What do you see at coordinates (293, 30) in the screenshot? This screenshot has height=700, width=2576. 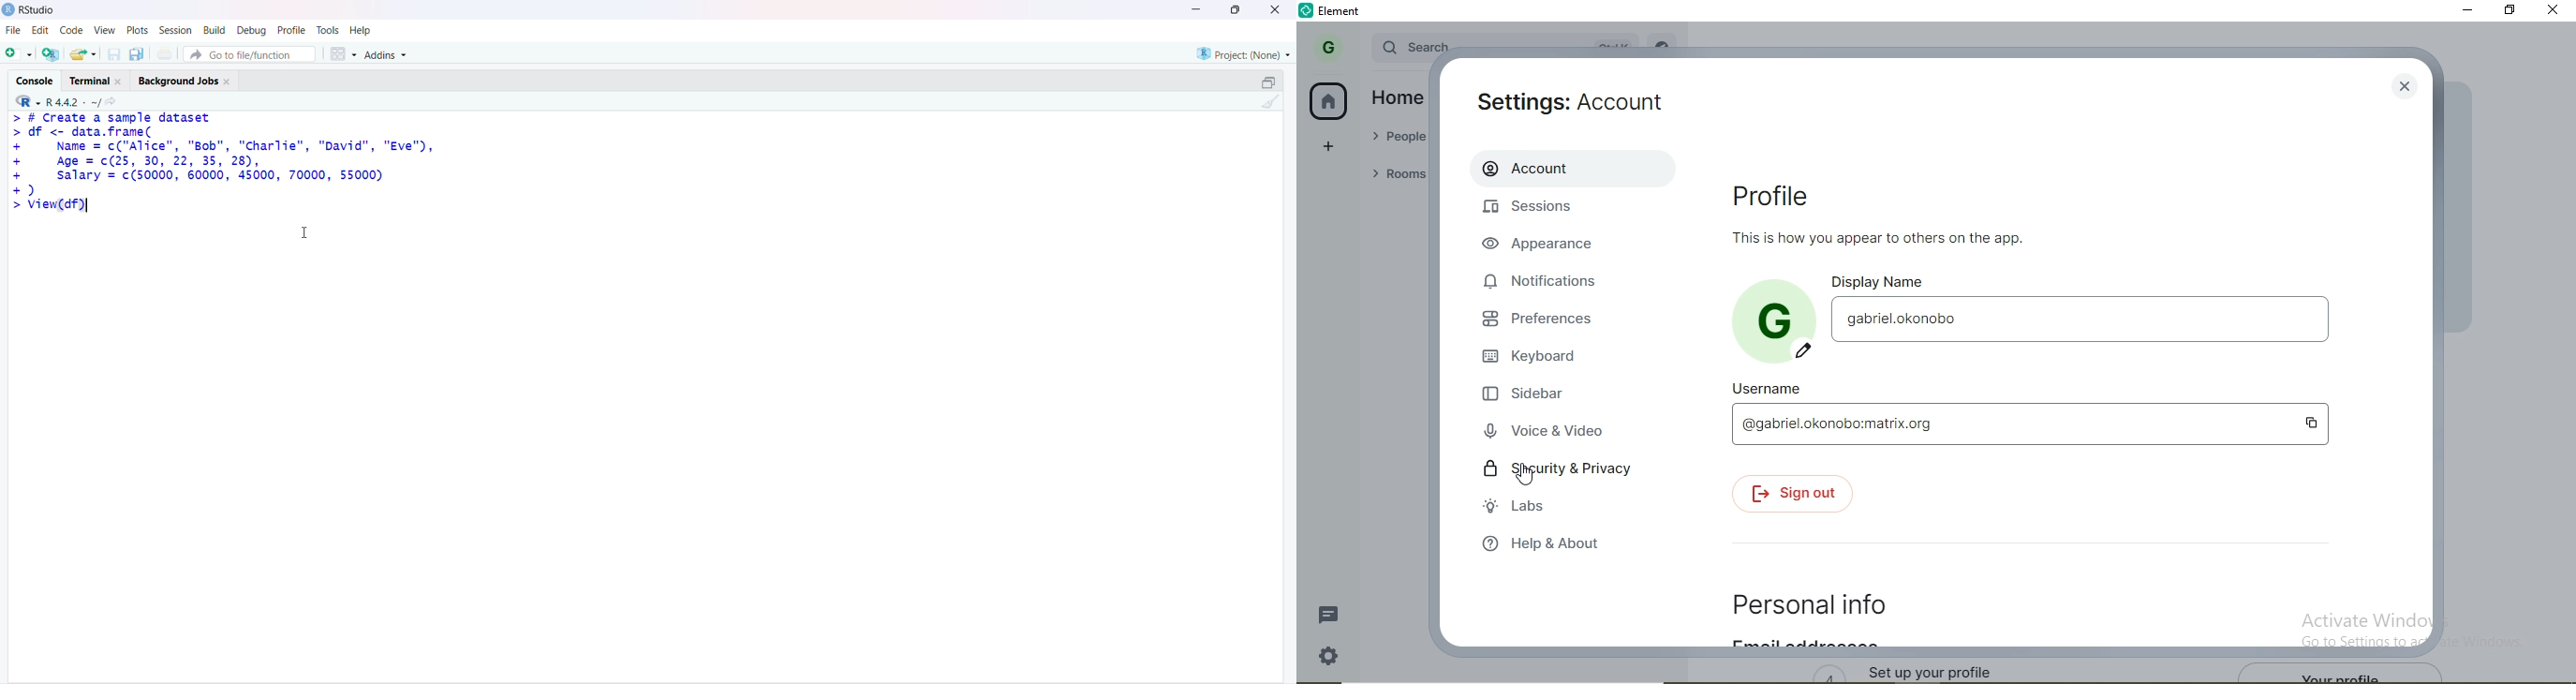 I see `profile` at bounding box center [293, 30].